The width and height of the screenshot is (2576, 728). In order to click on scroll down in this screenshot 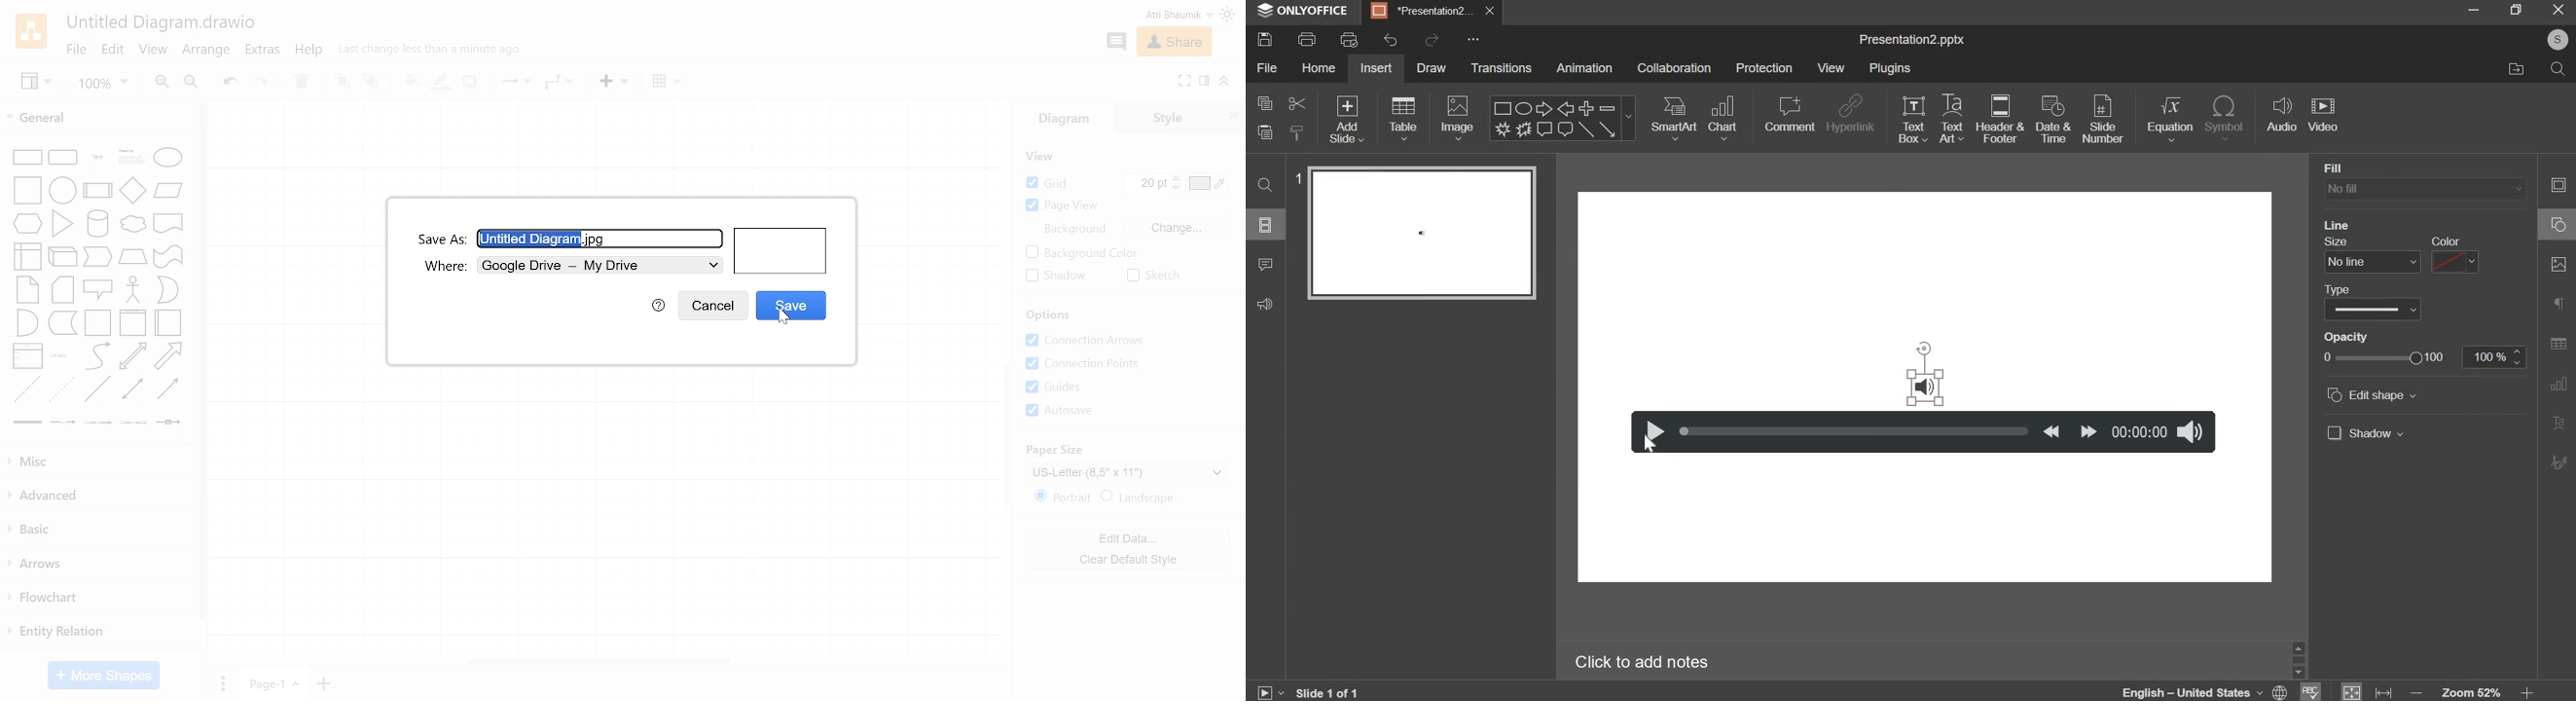, I will do `click(2298, 672)`.